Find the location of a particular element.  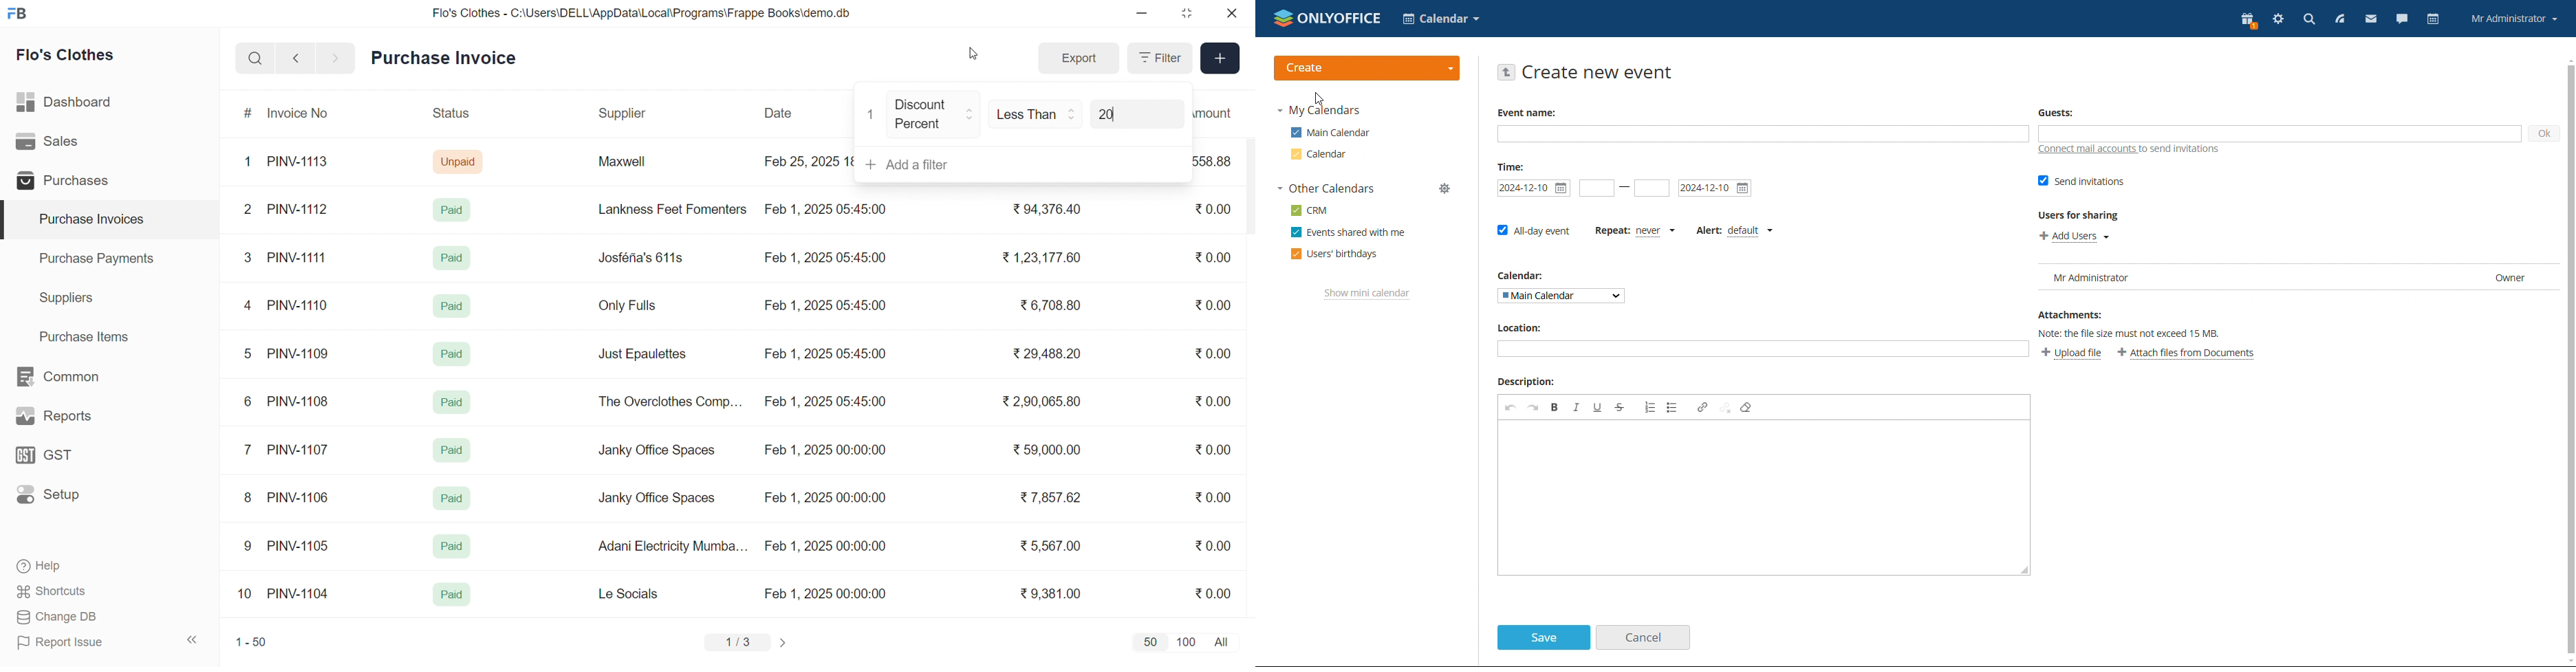

Add is located at coordinates (1221, 59).